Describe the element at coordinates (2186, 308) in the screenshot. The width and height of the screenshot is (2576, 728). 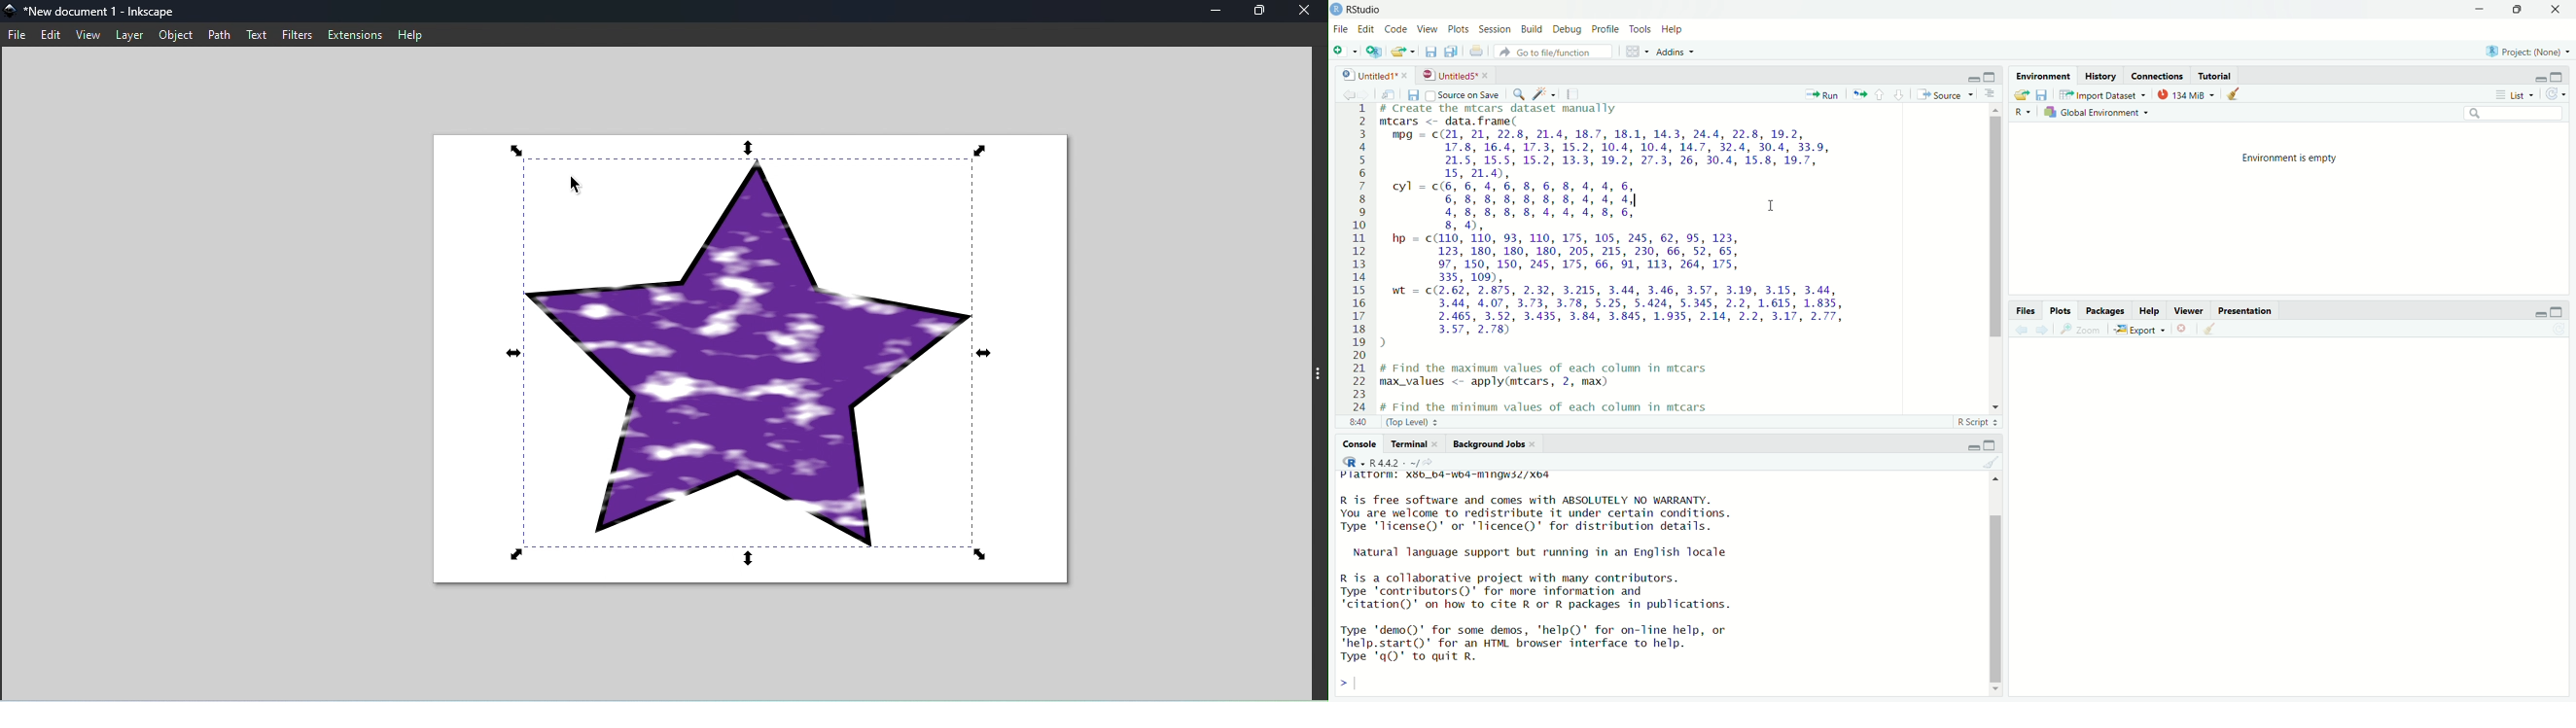
I see `Viewer` at that location.